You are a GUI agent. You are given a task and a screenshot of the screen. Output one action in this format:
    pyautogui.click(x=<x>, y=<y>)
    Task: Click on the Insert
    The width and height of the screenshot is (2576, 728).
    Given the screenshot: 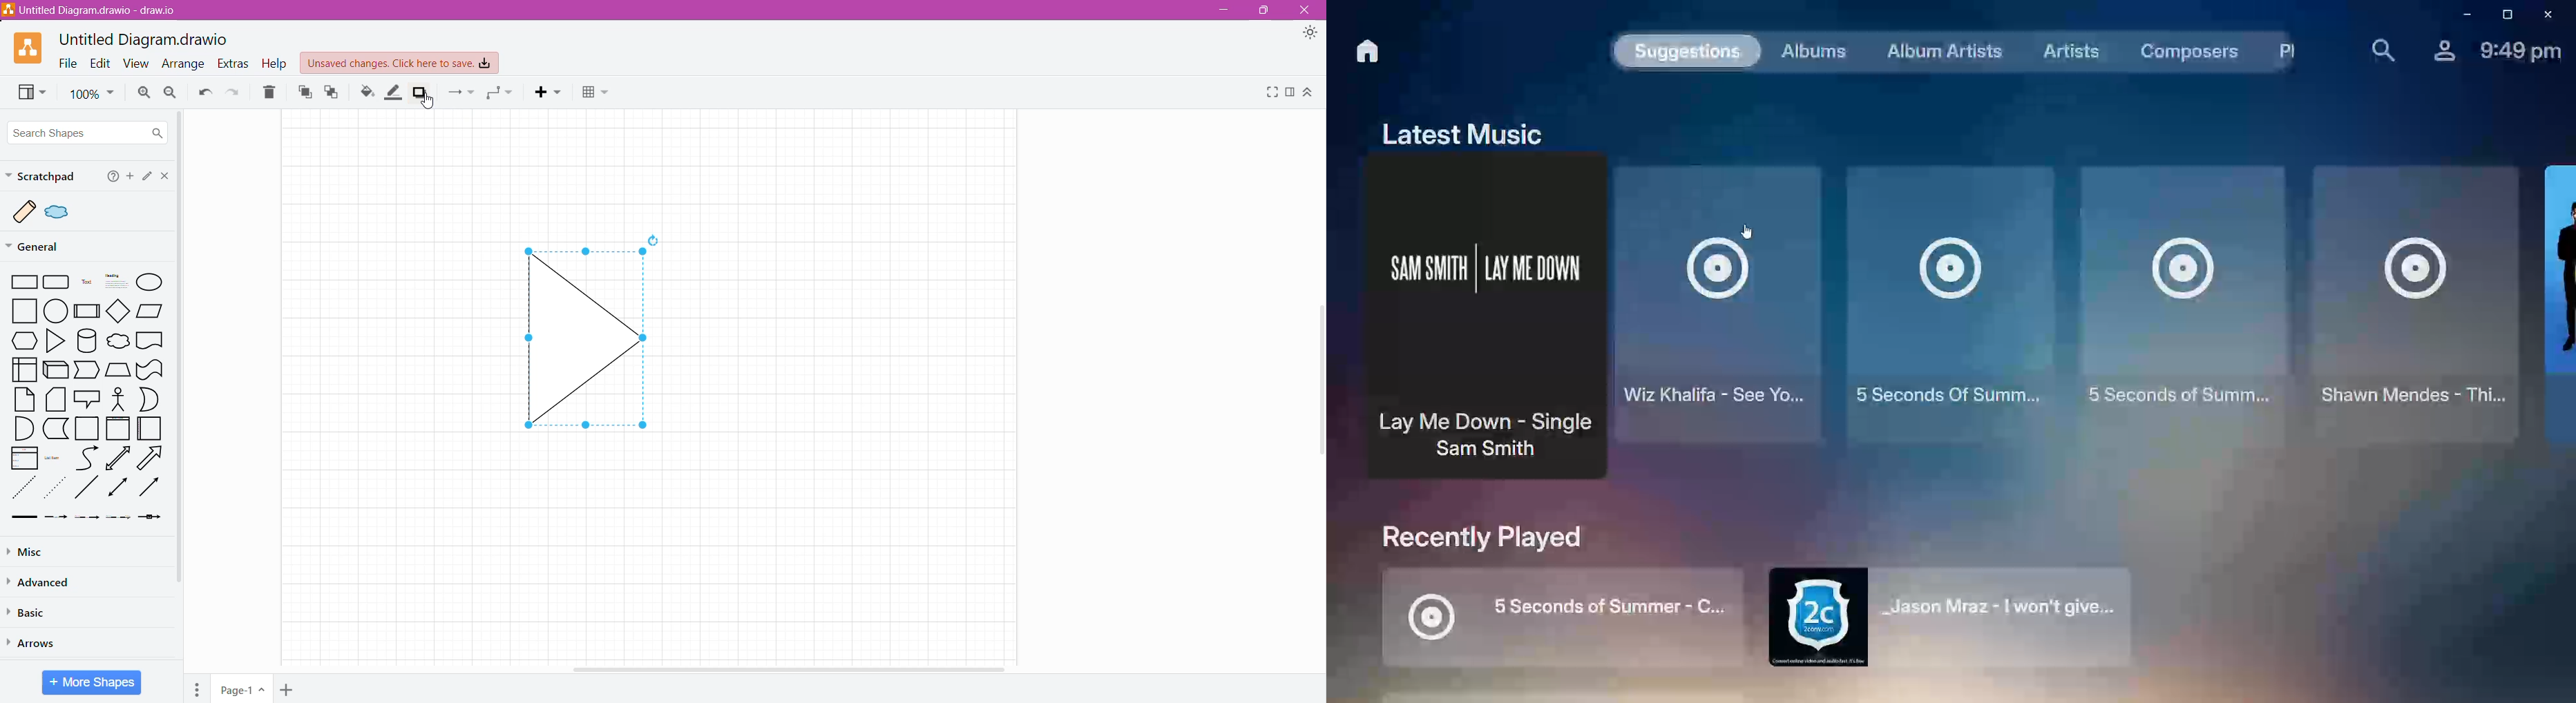 What is the action you would take?
    pyautogui.click(x=549, y=93)
    